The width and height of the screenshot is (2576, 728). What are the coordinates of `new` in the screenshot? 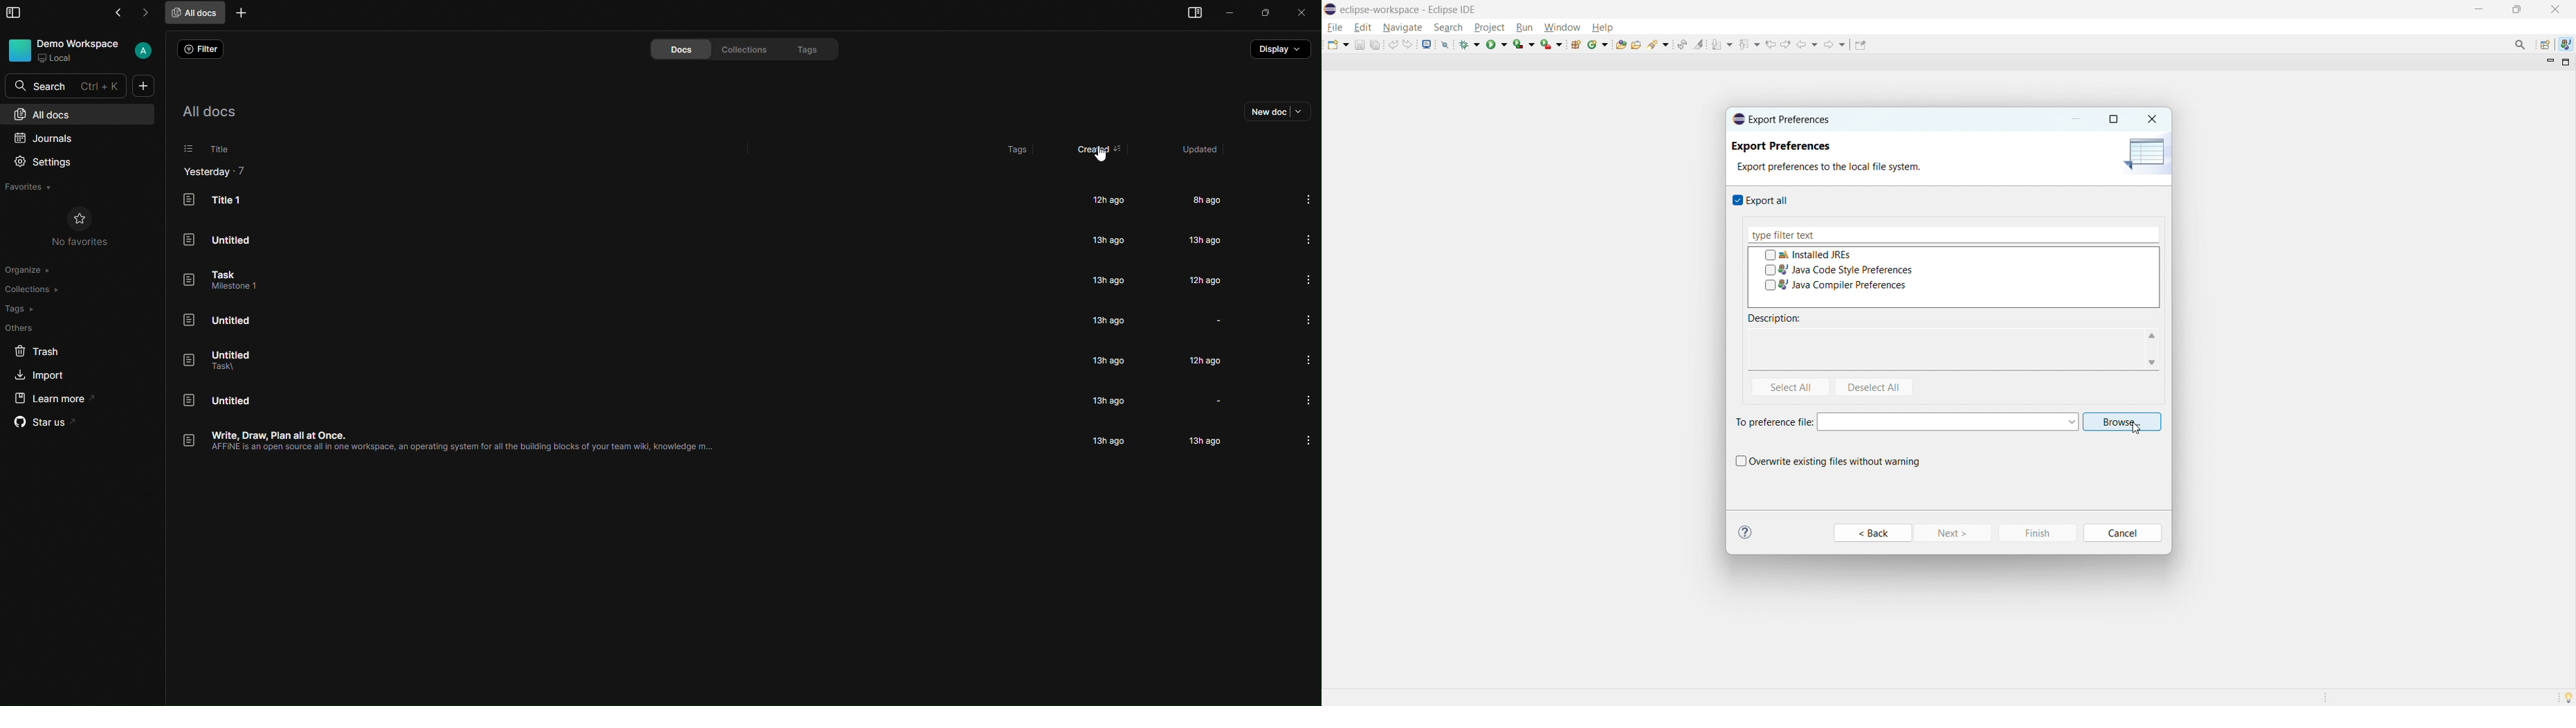 It's located at (1338, 44).